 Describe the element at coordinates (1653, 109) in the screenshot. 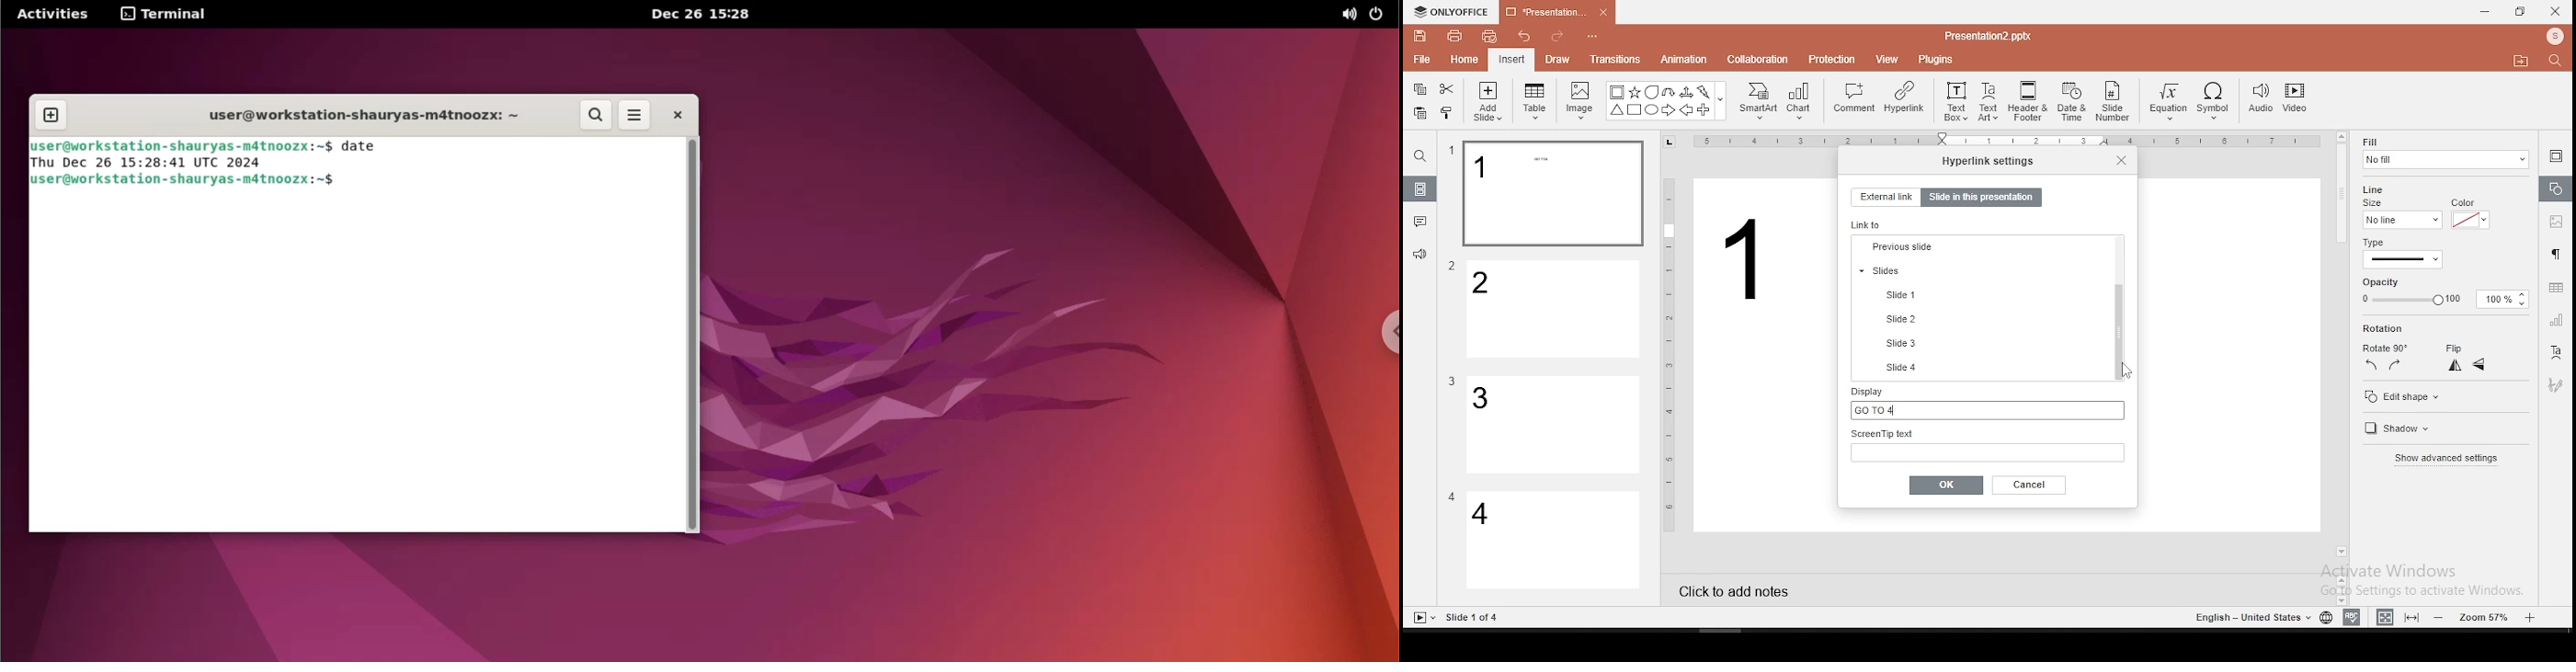

I see `Circle` at that location.